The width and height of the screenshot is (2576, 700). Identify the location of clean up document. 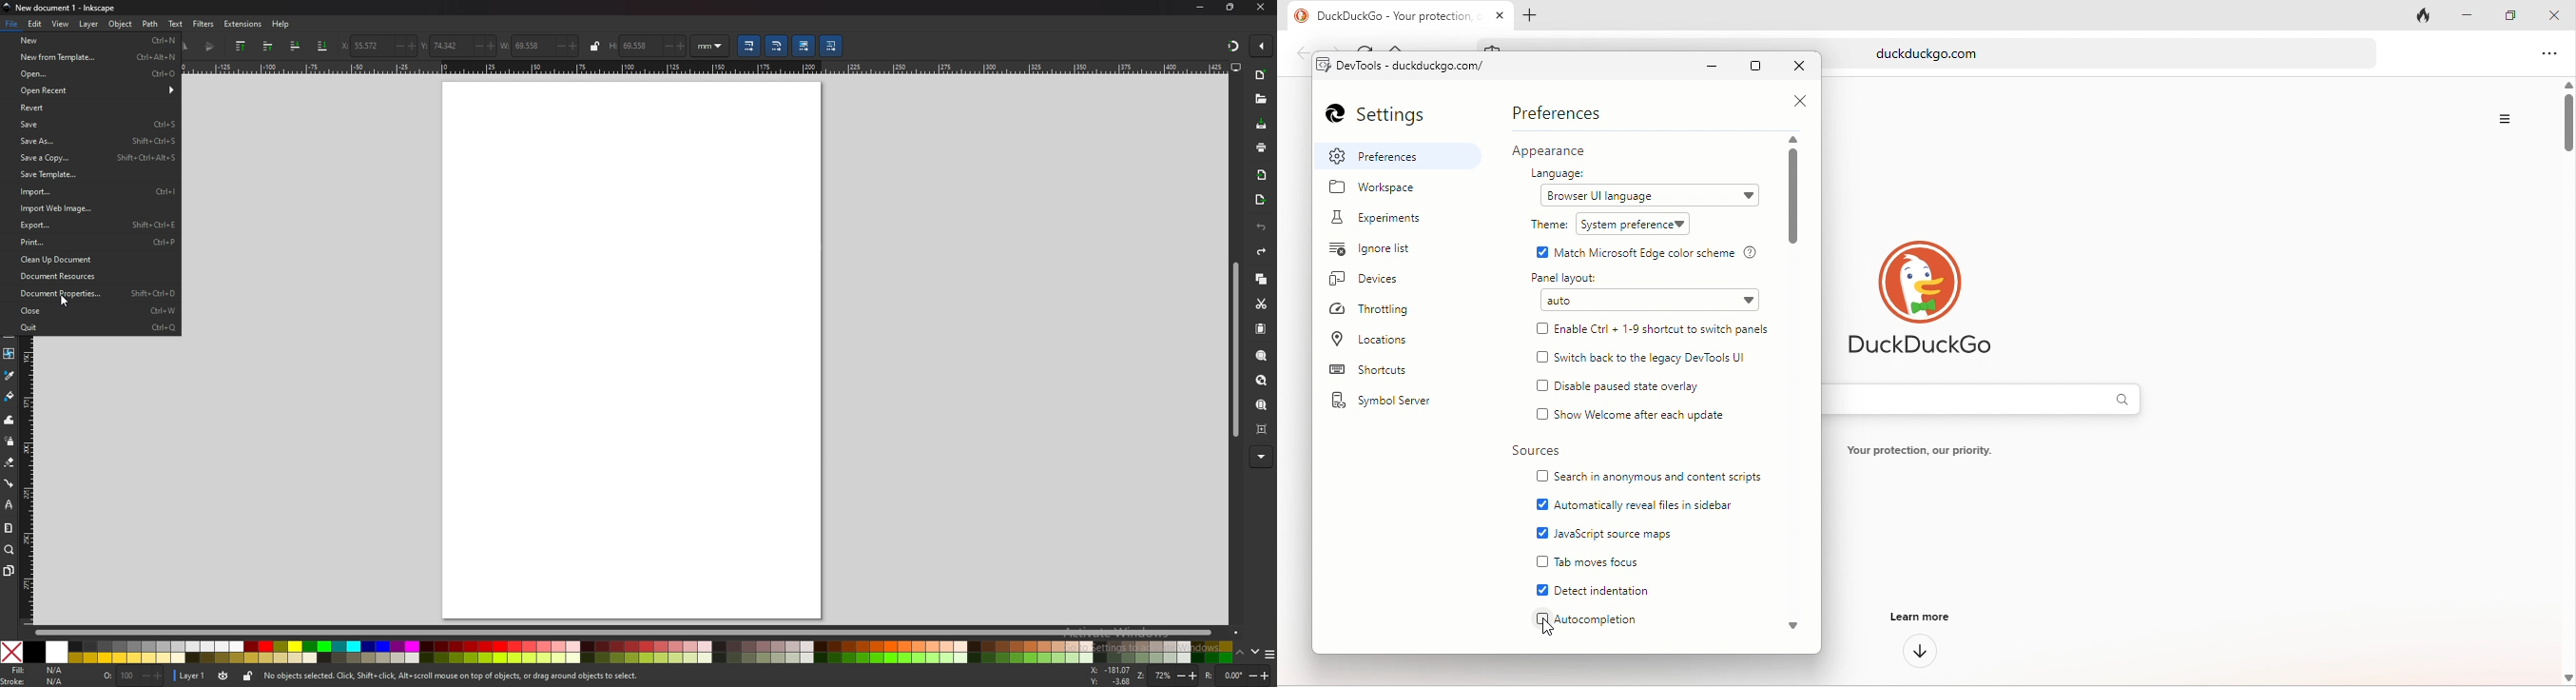
(89, 259).